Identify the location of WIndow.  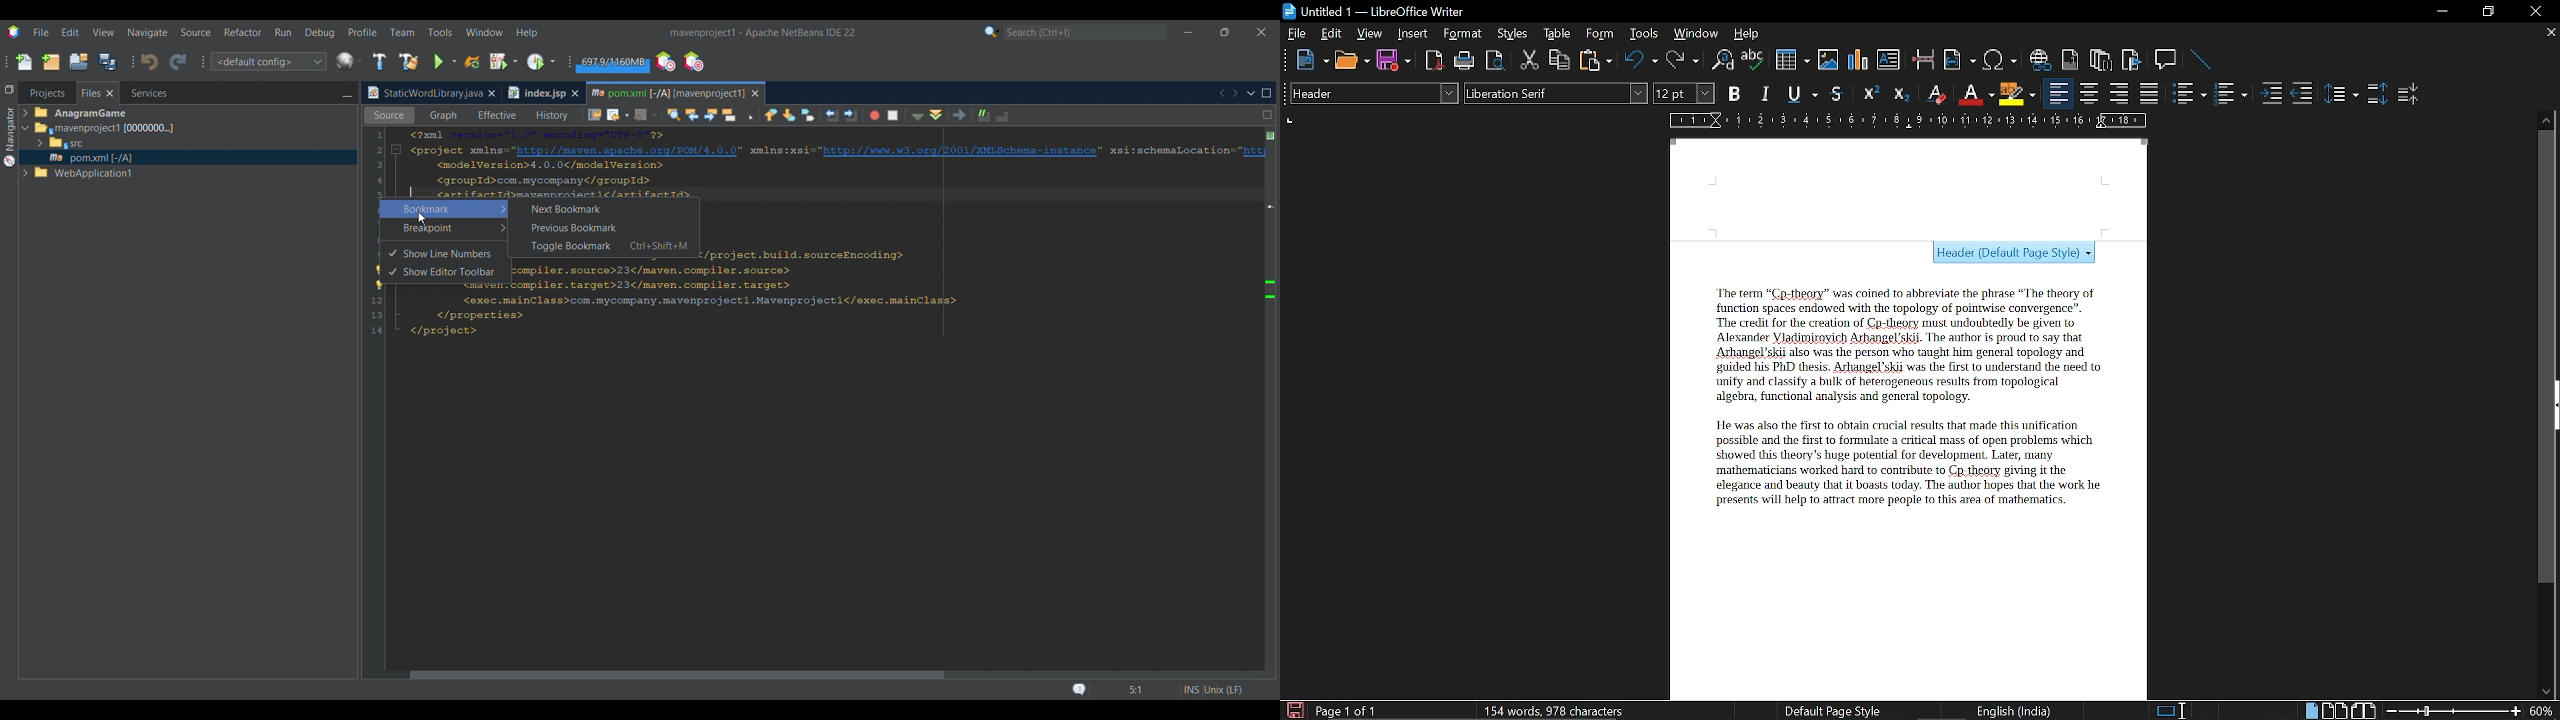
(1697, 33).